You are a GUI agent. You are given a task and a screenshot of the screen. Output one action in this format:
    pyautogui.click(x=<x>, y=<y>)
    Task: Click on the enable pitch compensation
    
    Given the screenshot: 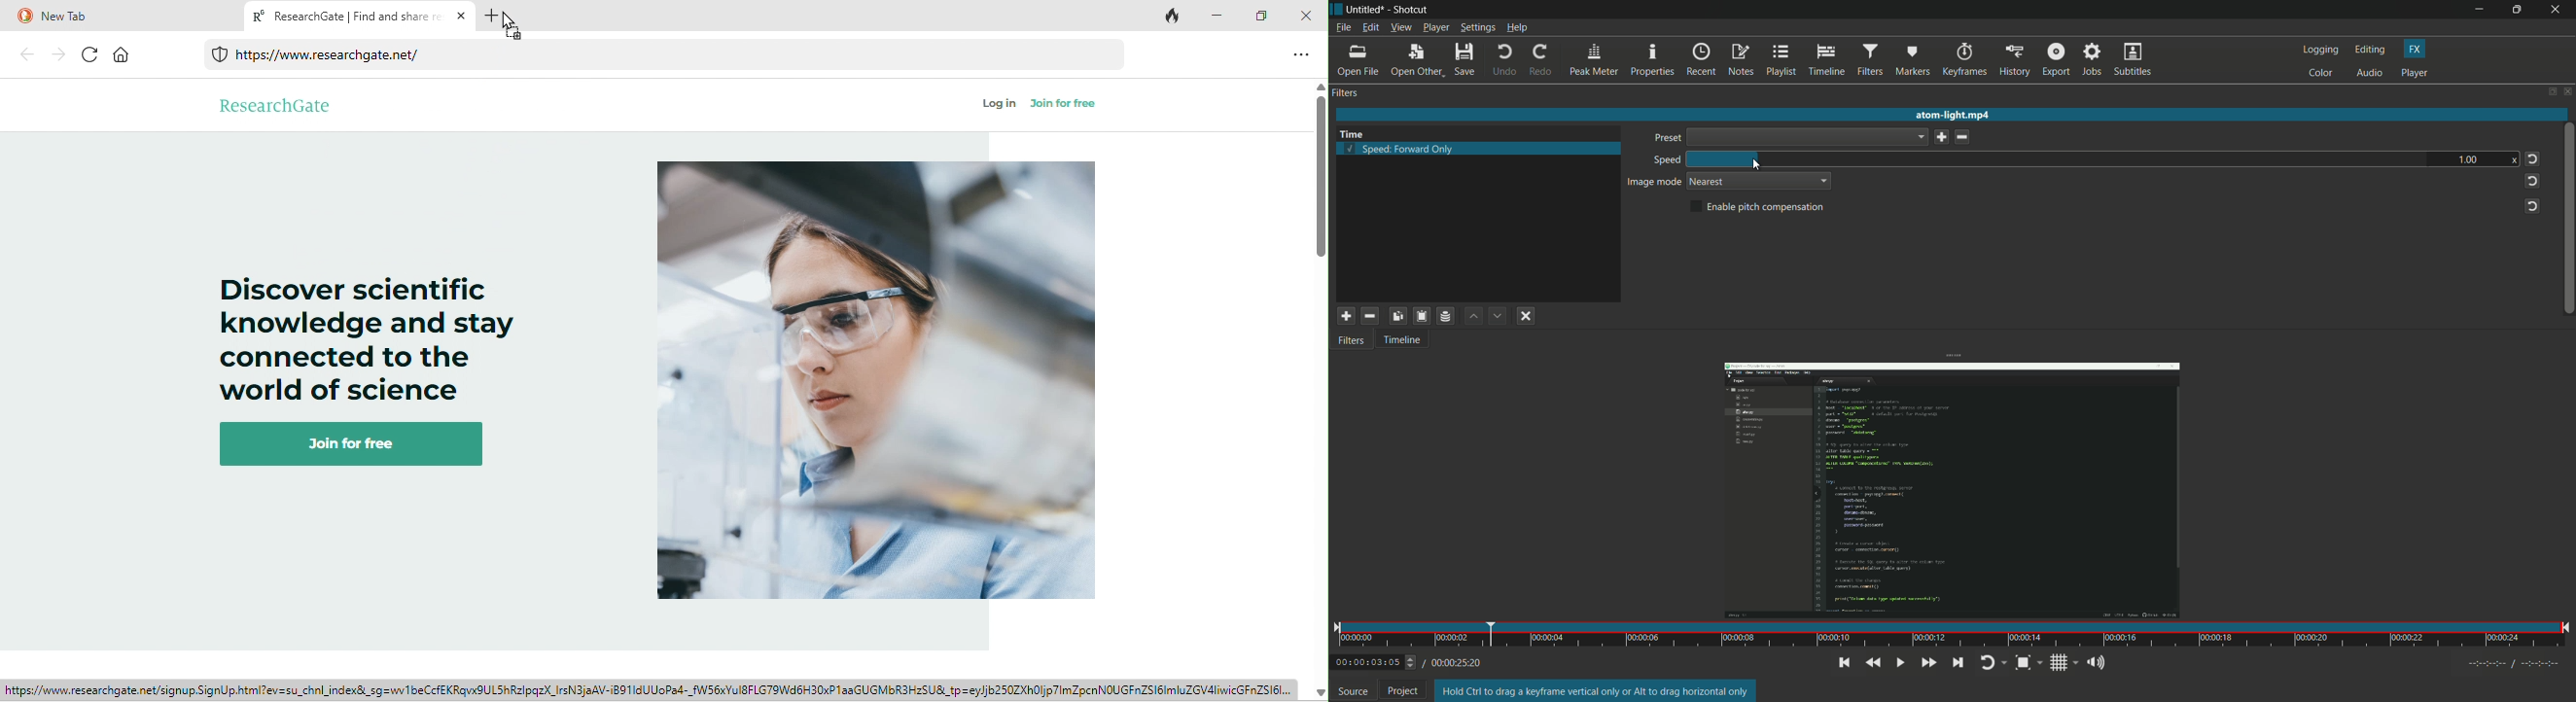 What is the action you would take?
    pyautogui.click(x=1759, y=207)
    